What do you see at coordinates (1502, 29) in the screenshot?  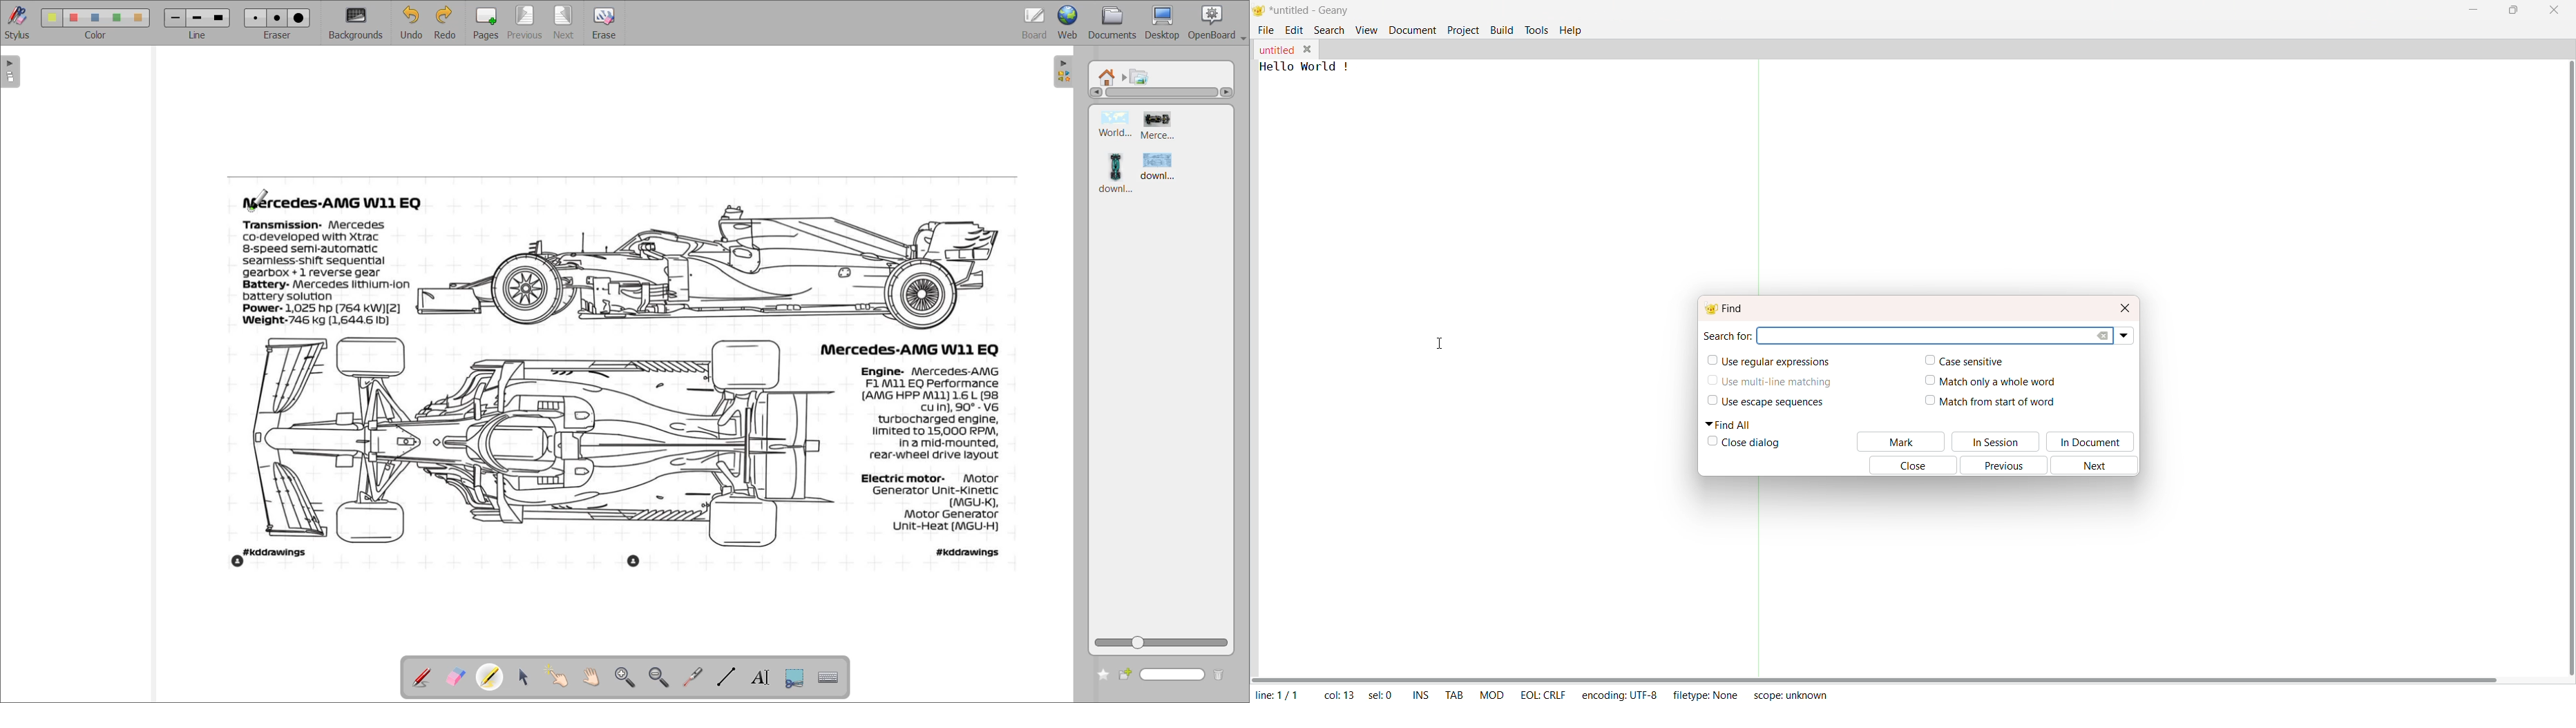 I see `Build` at bounding box center [1502, 29].